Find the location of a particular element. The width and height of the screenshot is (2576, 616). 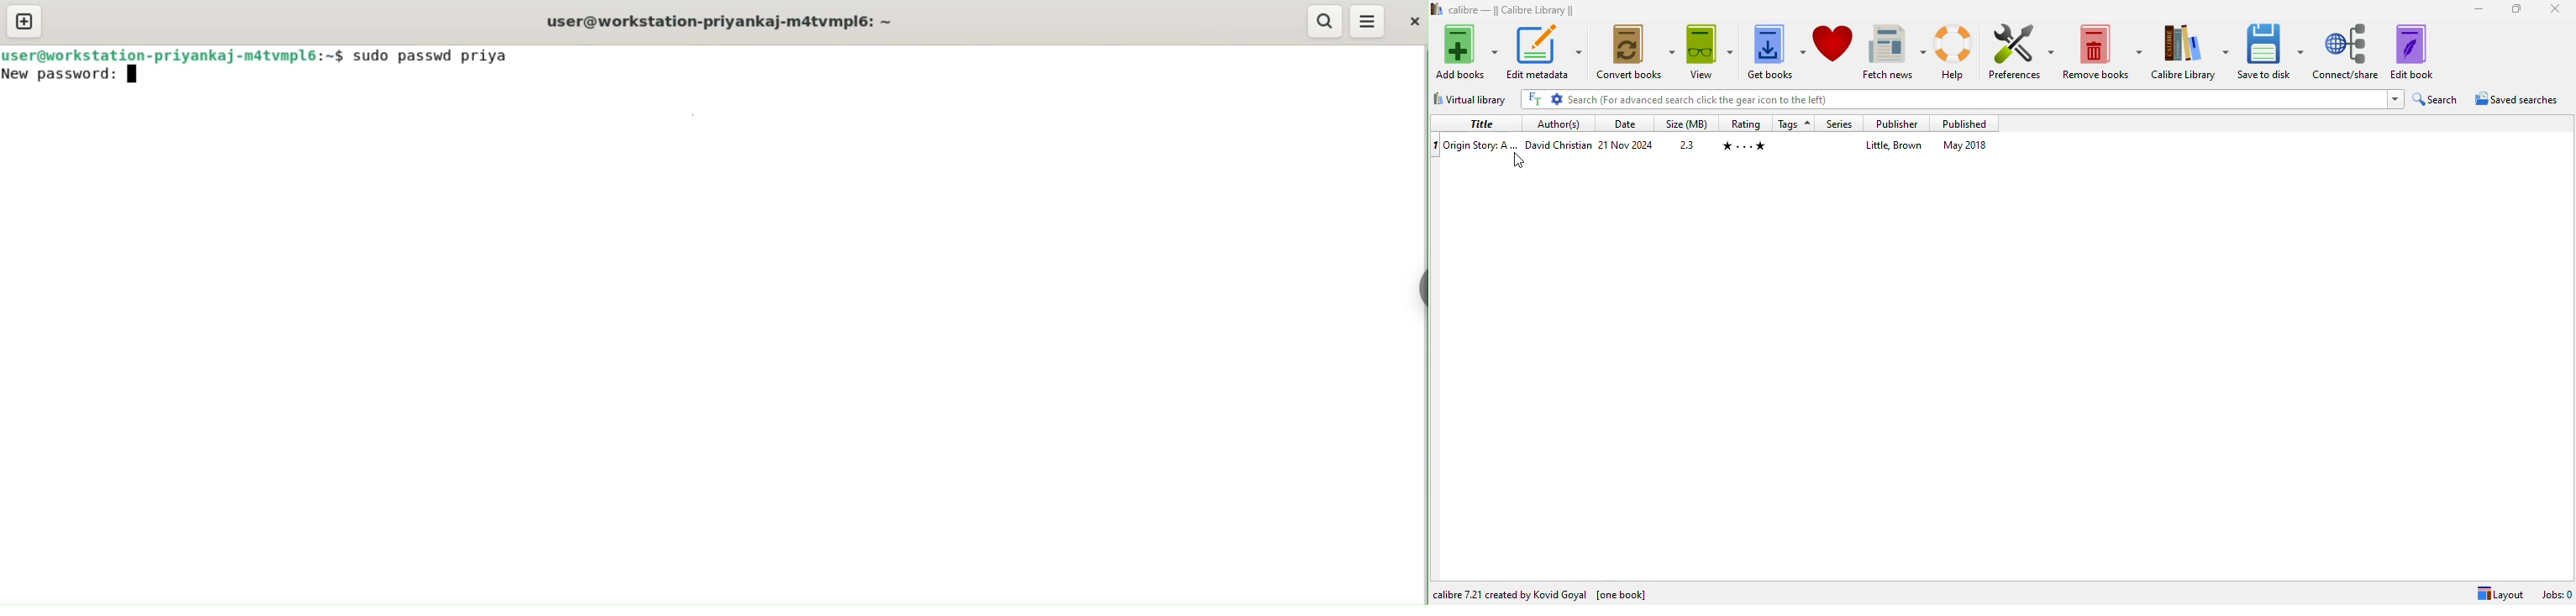

layout is located at coordinates (2500, 594).